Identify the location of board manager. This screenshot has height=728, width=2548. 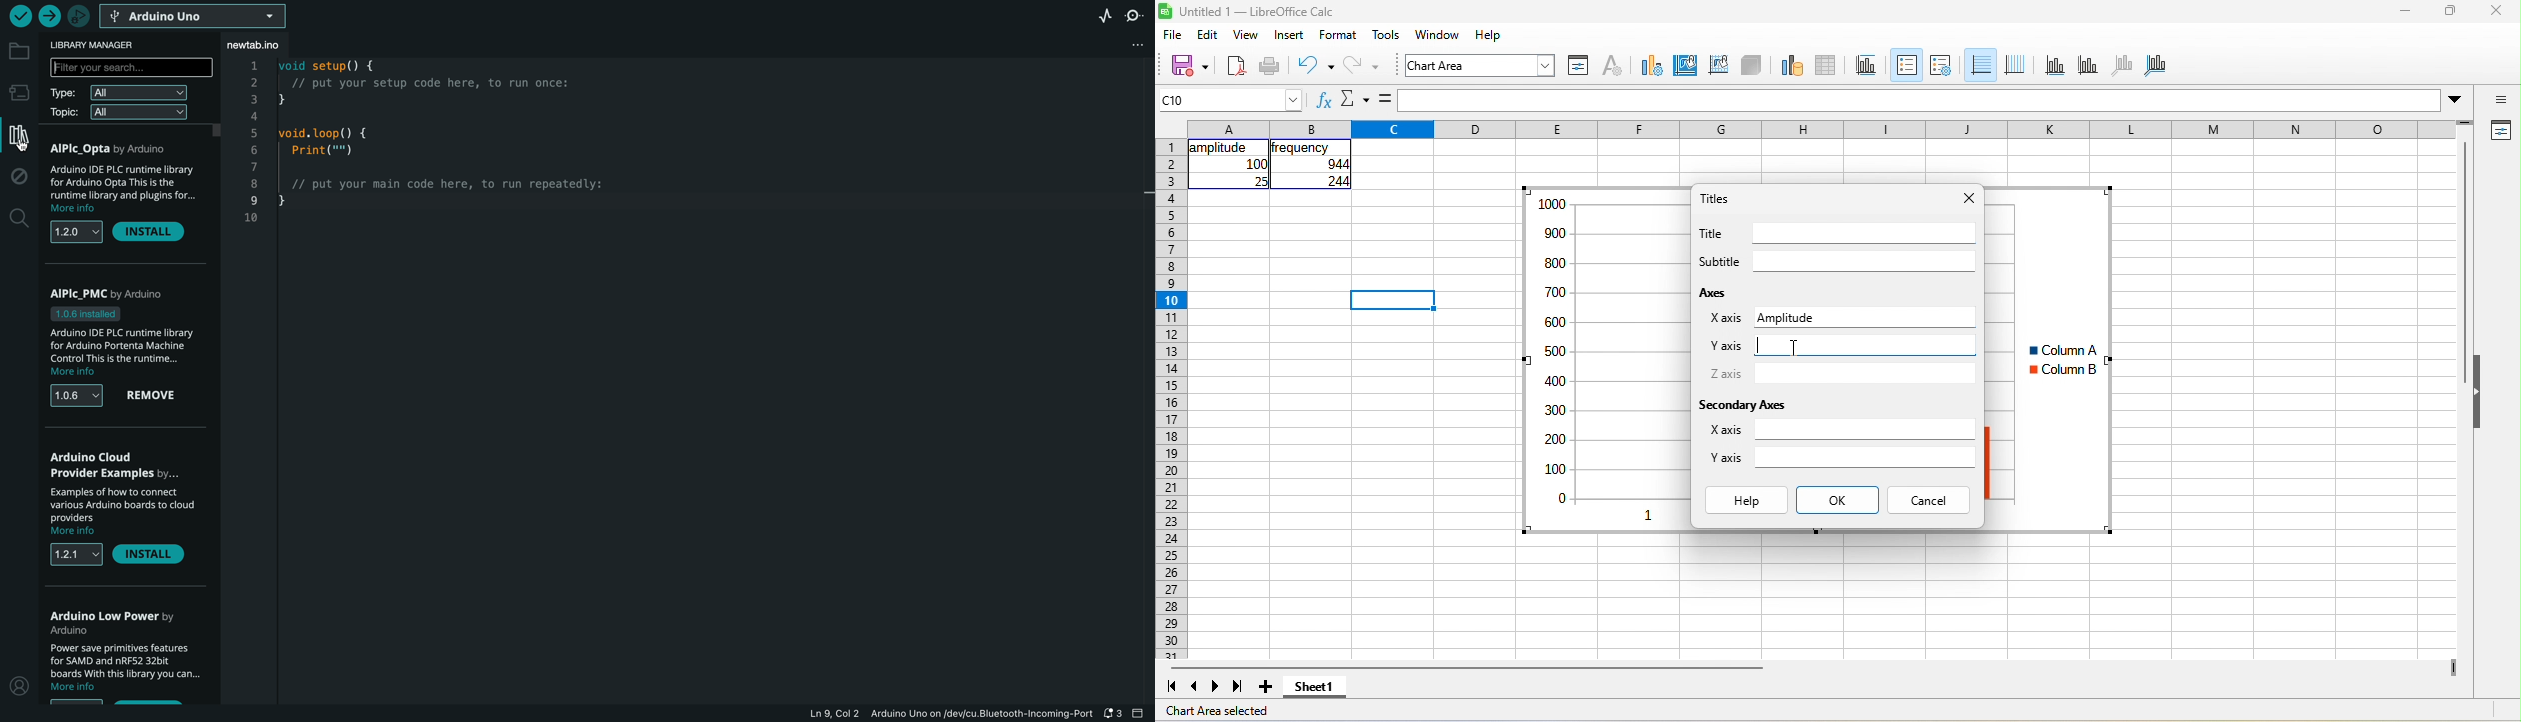
(18, 92).